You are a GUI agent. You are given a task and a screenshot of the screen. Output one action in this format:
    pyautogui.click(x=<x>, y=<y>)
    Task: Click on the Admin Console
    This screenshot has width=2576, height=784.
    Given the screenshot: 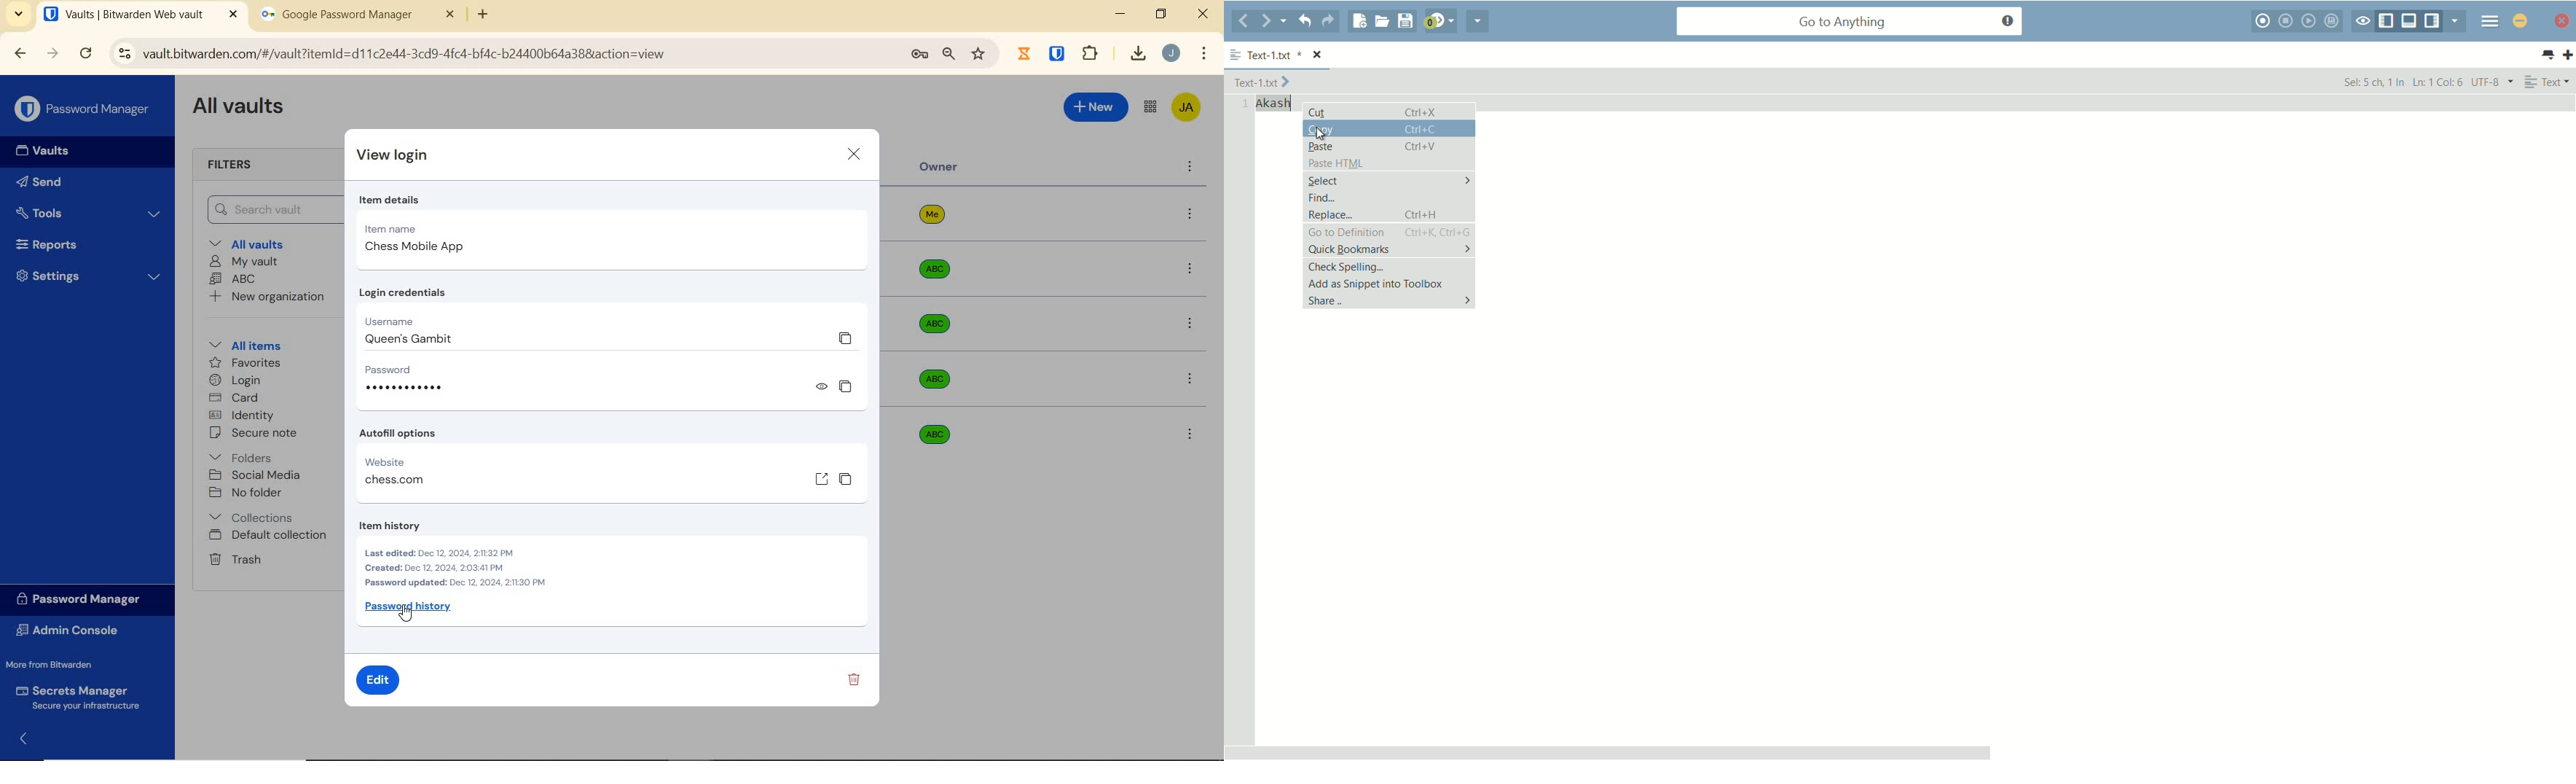 What is the action you would take?
    pyautogui.click(x=76, y=632)
    